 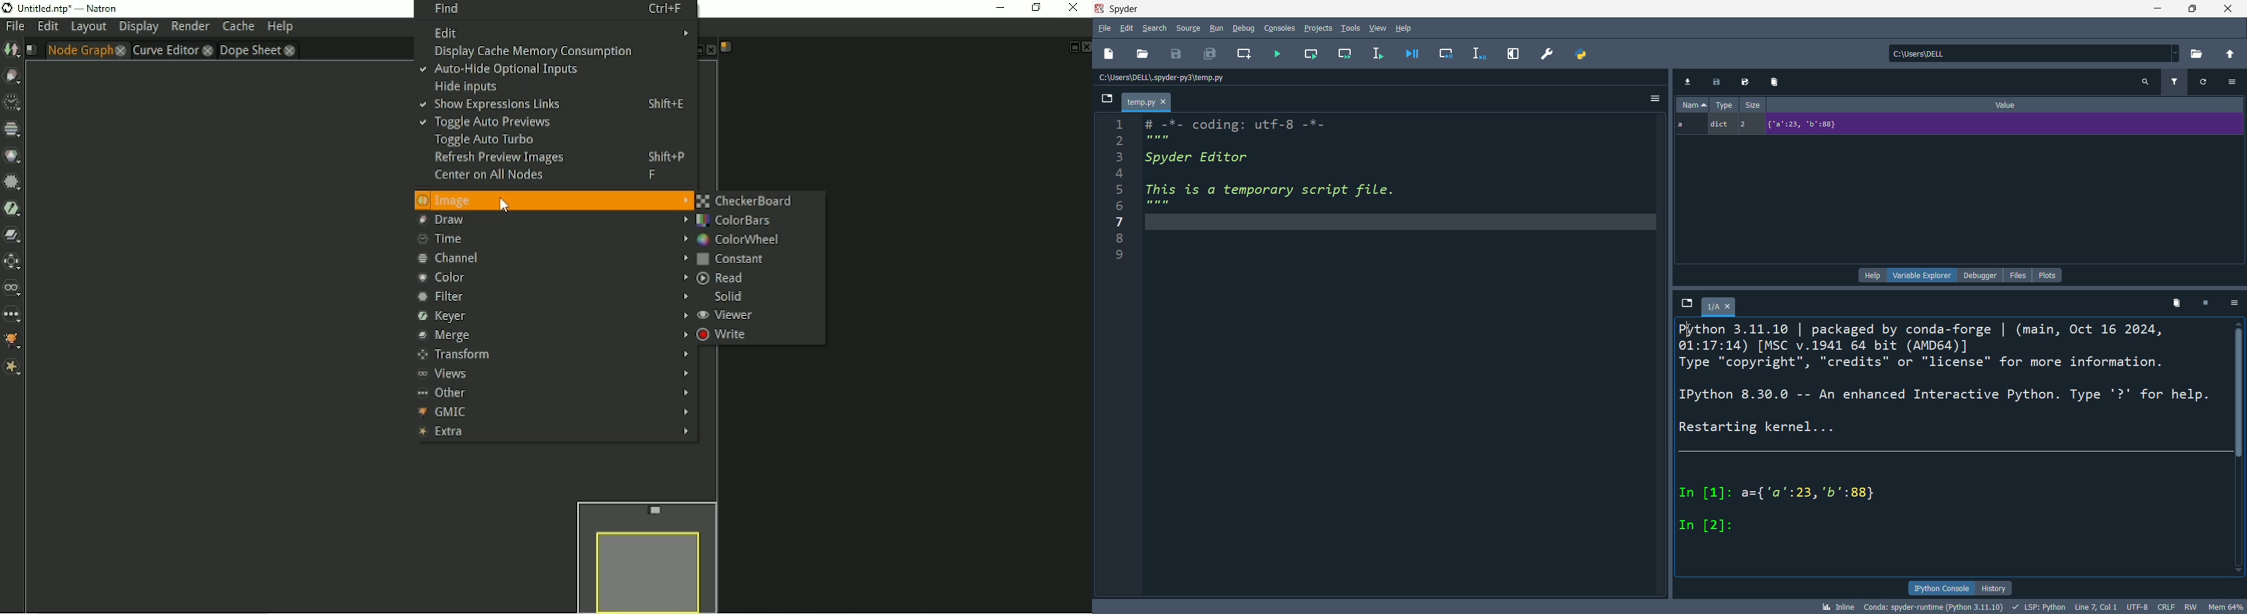 I want to click on path manager, so click(x=1583, y=55).